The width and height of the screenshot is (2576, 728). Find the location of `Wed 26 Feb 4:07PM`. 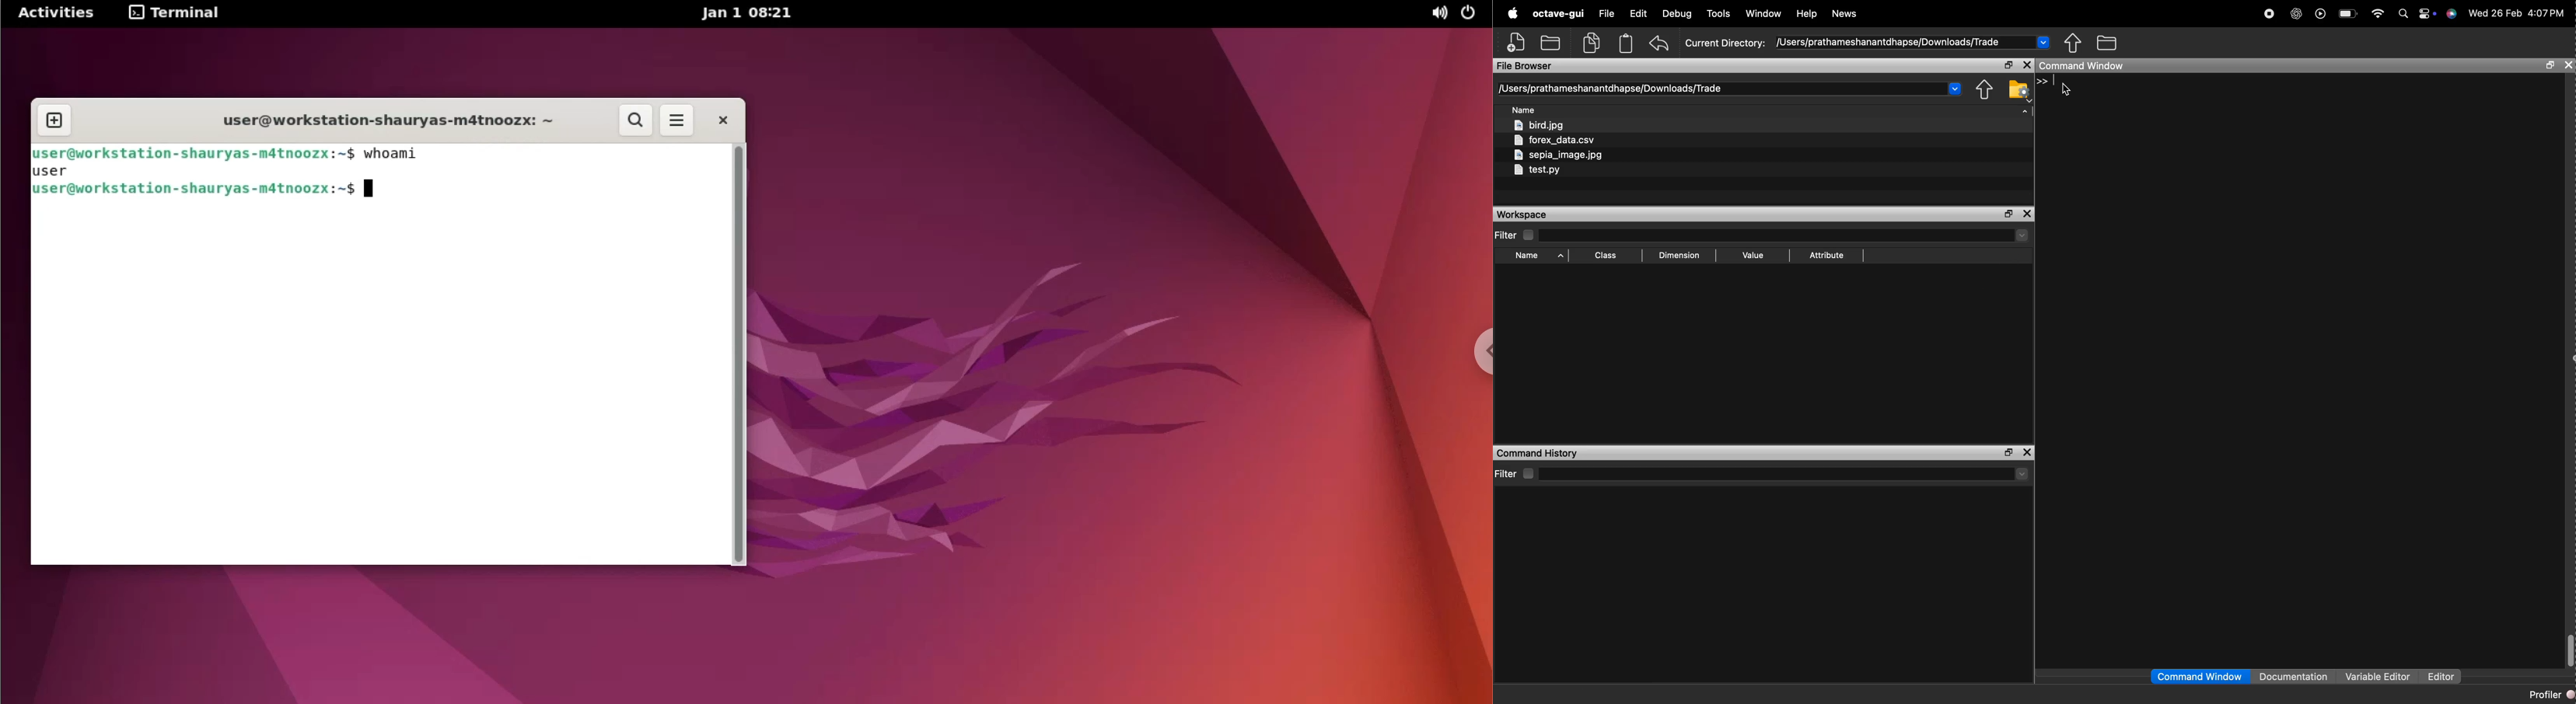

Wed 26 Feb 4:07PM is located at coordinates (2515, 14).